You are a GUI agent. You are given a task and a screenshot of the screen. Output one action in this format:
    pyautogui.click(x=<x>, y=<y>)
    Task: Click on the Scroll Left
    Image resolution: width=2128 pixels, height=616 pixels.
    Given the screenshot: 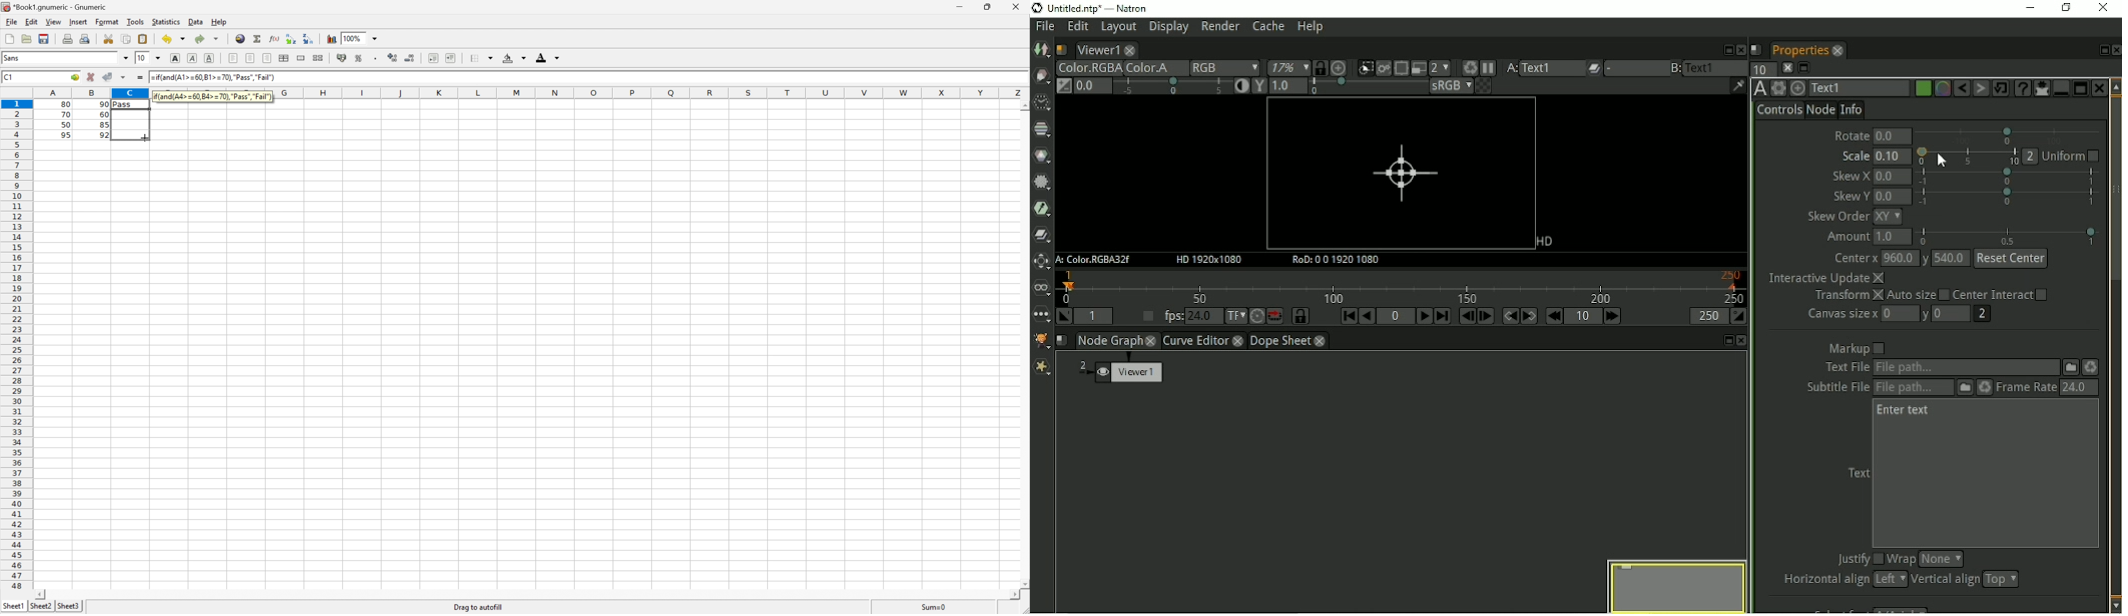 What is the action you would take?
    pyautogui.click(x=43, y=591)
    